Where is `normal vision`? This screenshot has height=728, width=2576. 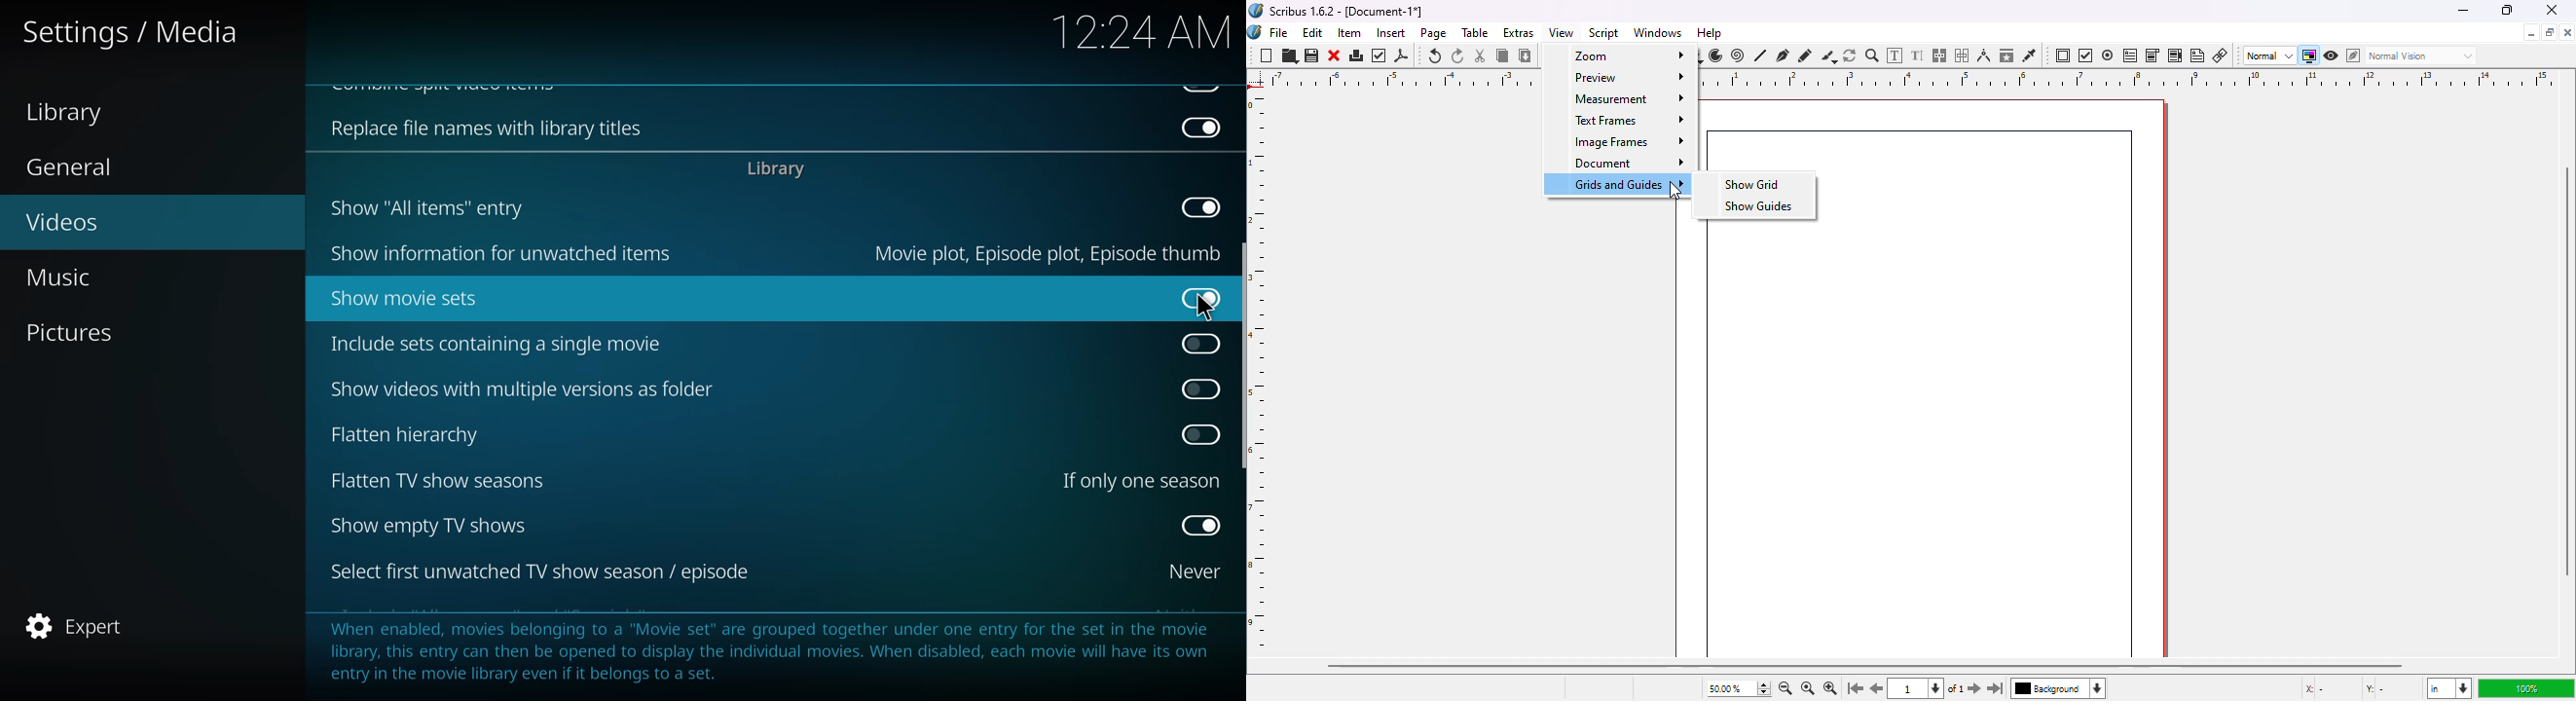
normal vision is located at coordinates (2423, 55).